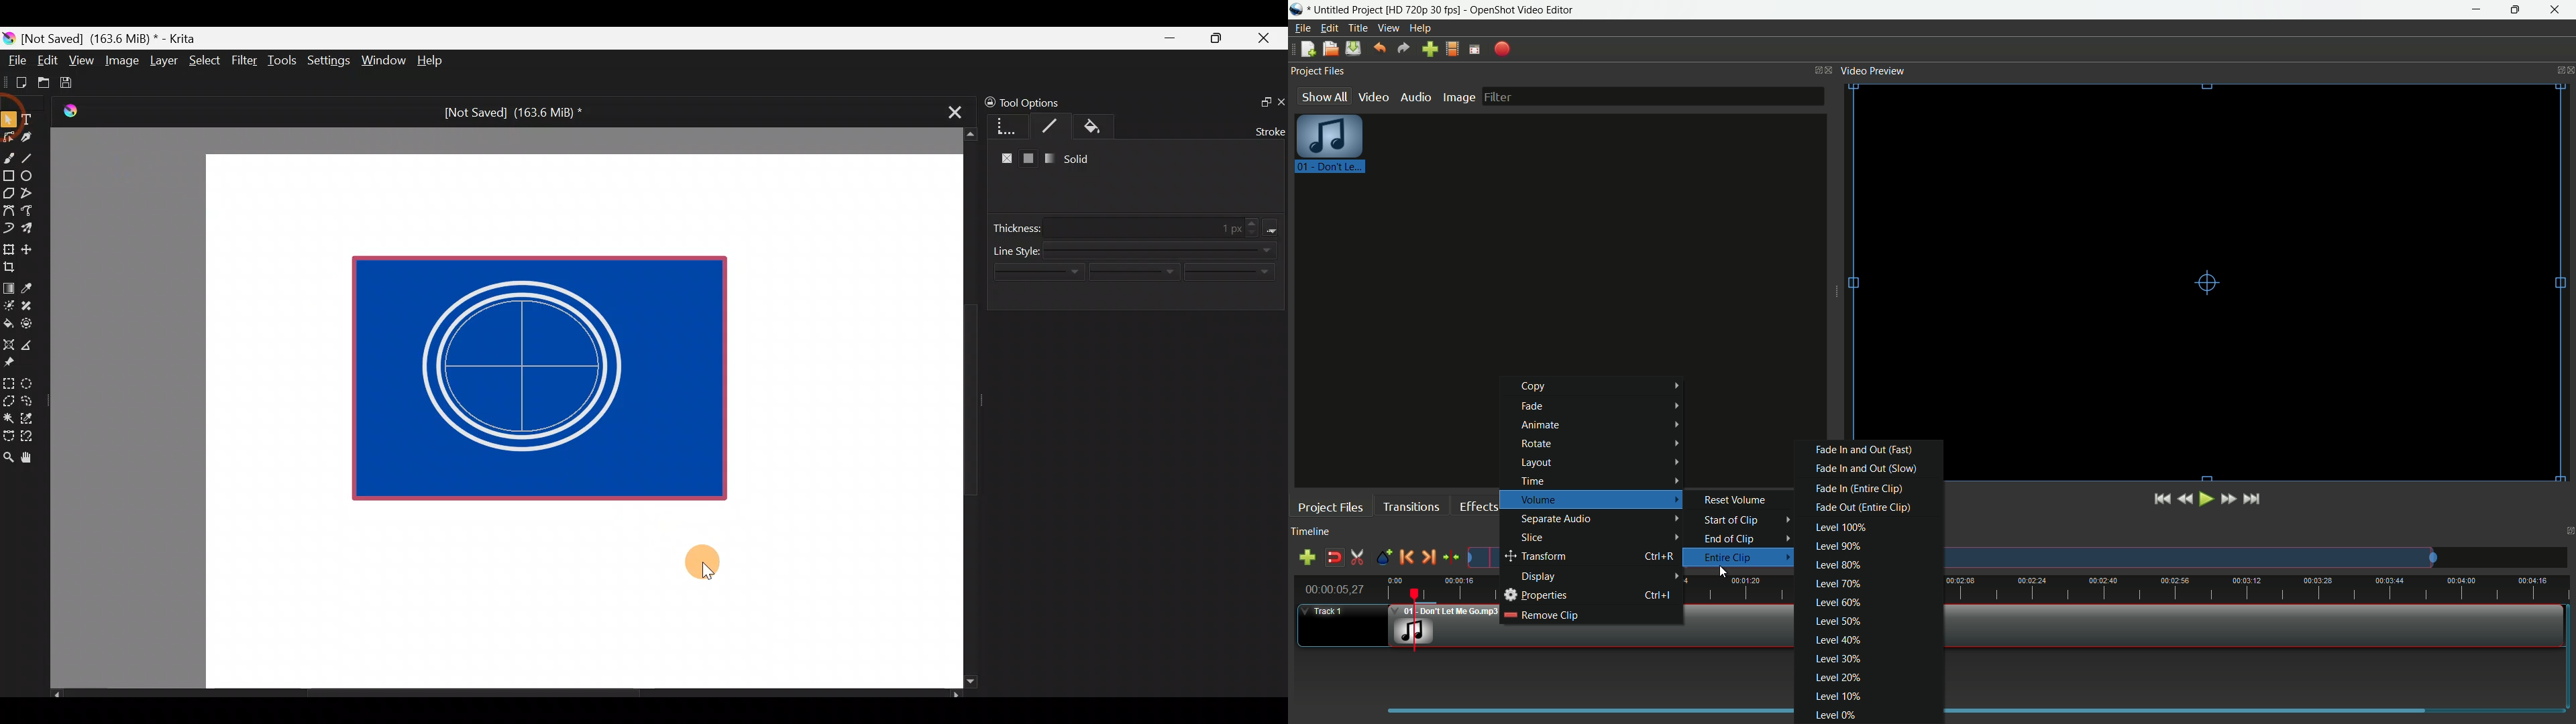  What do you see at coordinates (1861, 507) in the screenshot?
I see `fade out entire clip` at bounding box center [1861, 507].